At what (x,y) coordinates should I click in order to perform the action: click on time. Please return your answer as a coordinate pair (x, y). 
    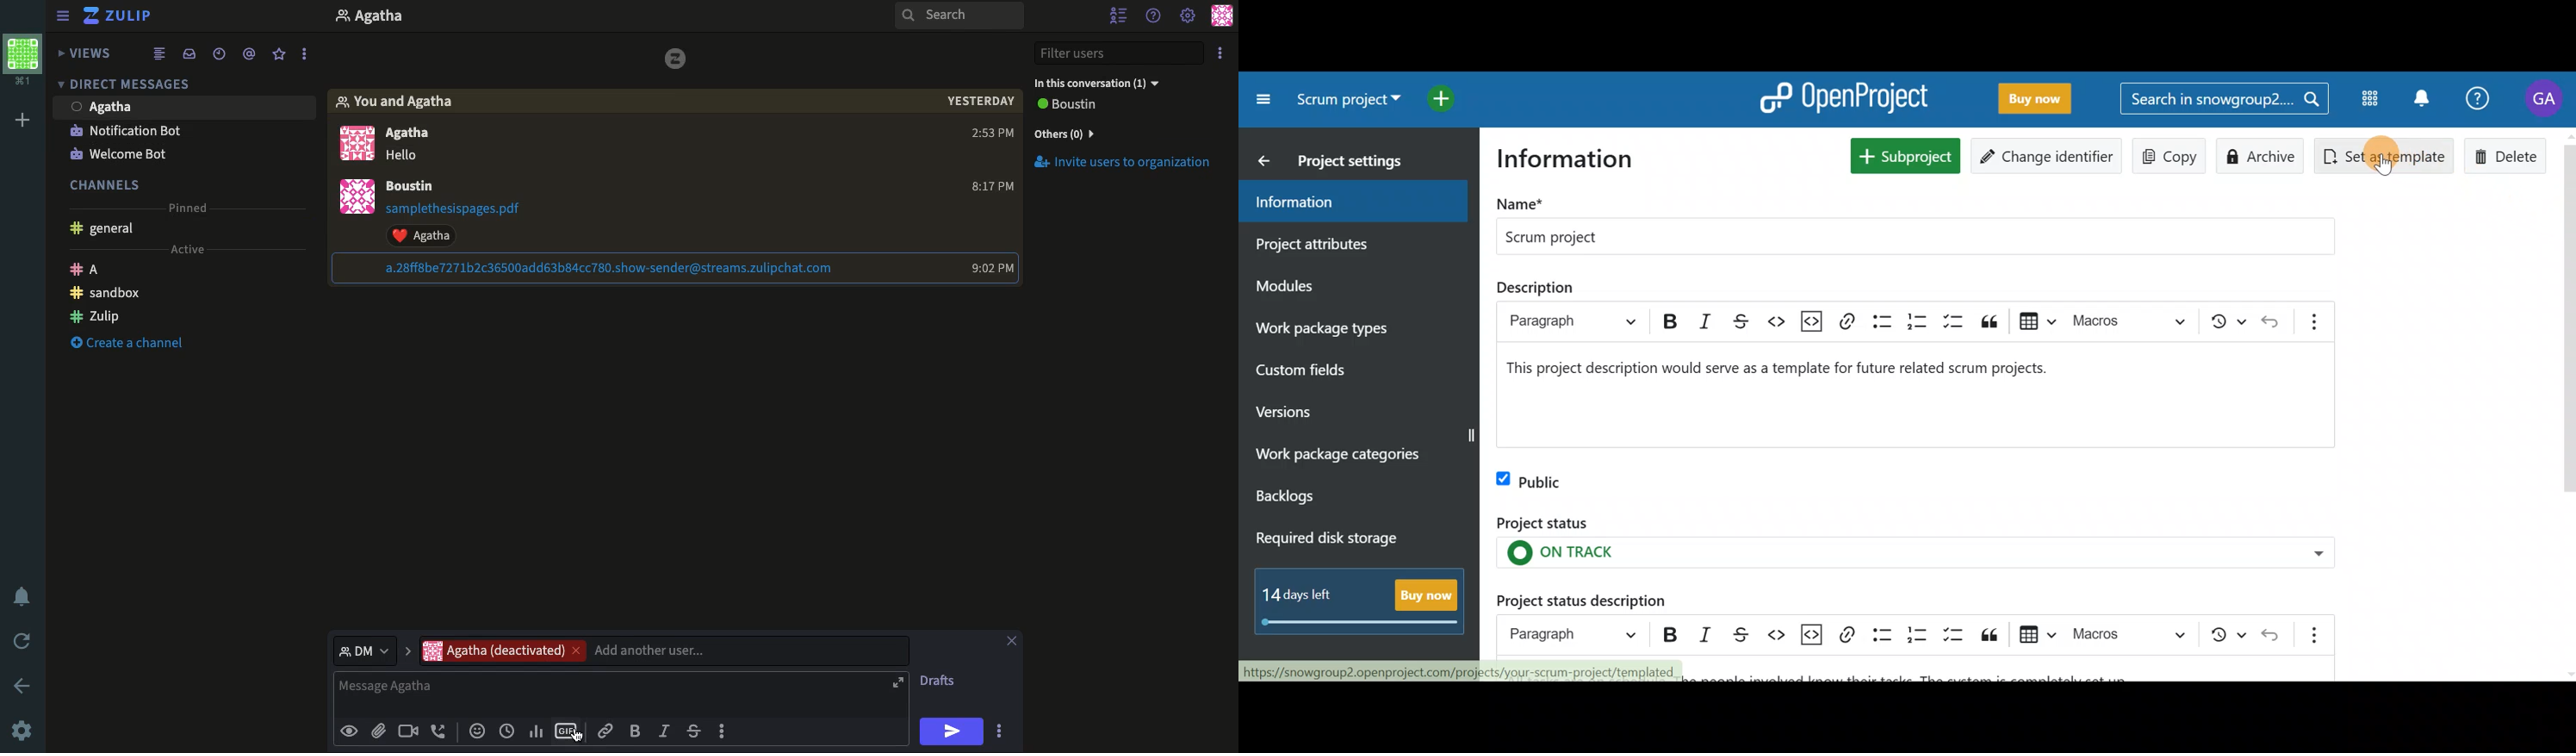
    Looking at the image, I should click on (990, 188).